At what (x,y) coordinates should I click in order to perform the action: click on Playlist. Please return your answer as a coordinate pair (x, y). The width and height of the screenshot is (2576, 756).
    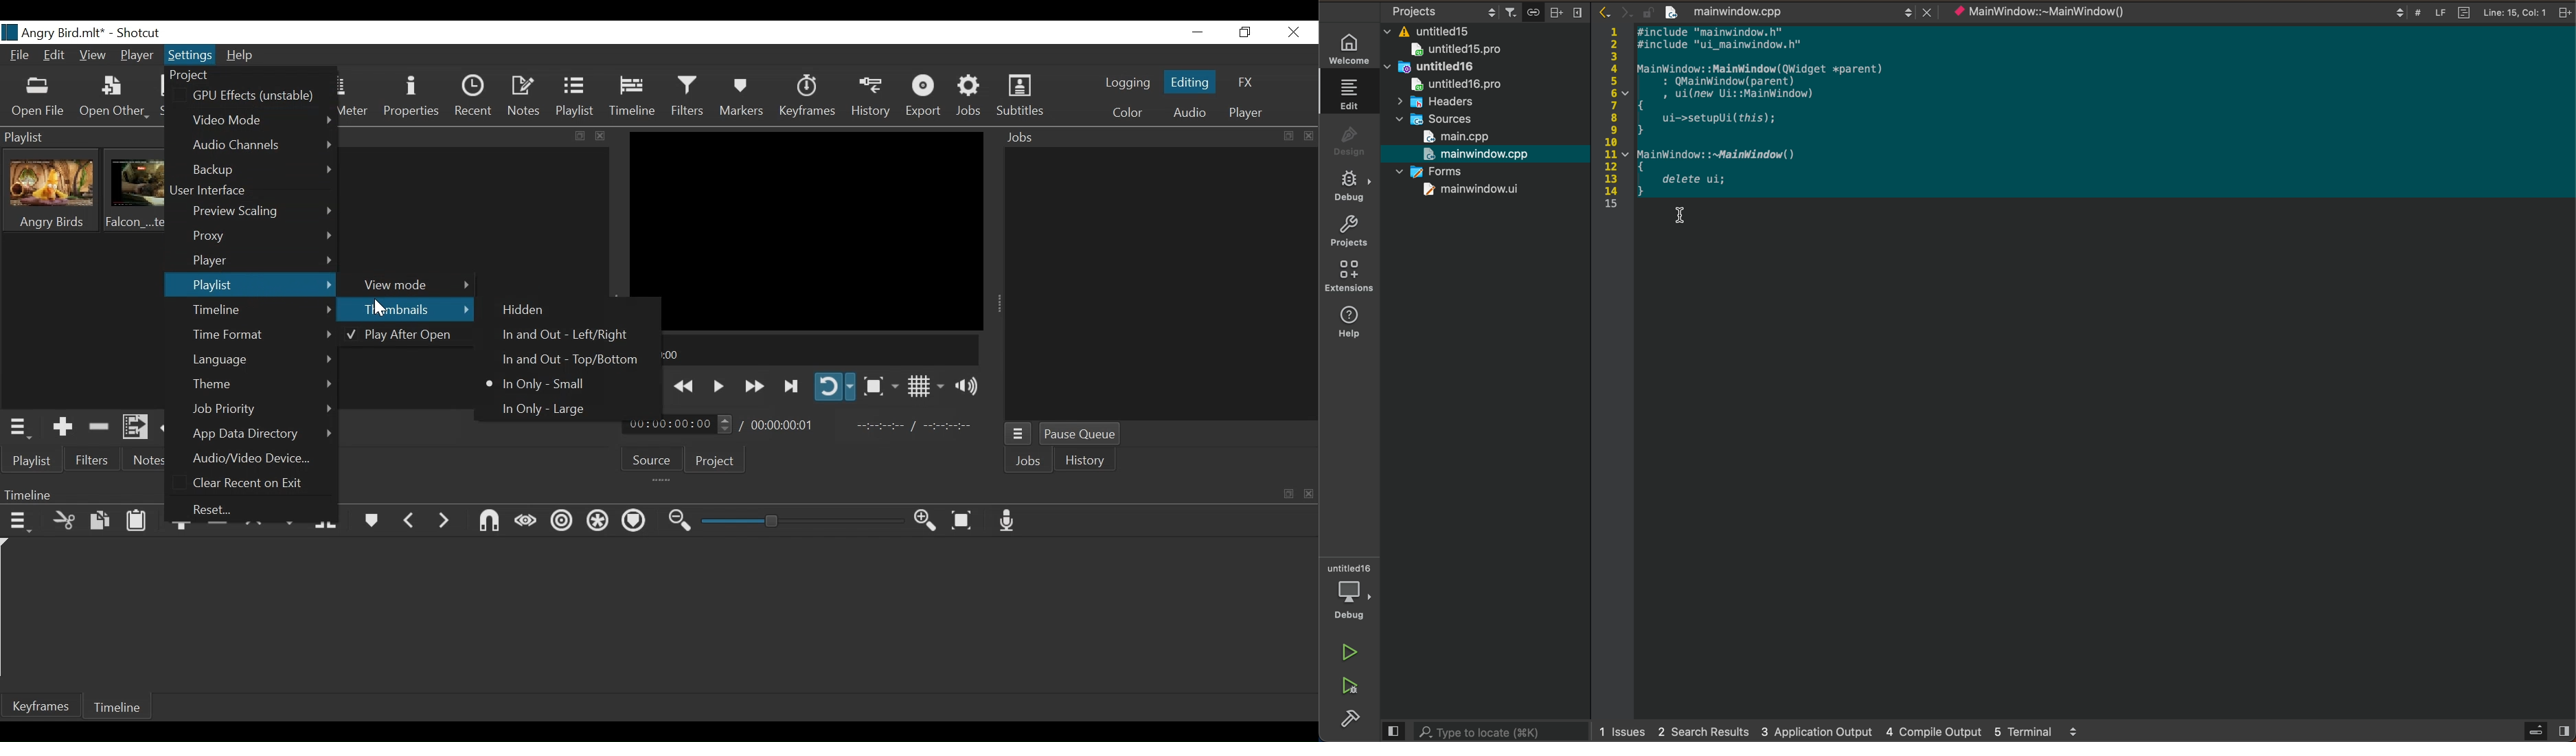
    Looking at the image, I should click on (249, 285).